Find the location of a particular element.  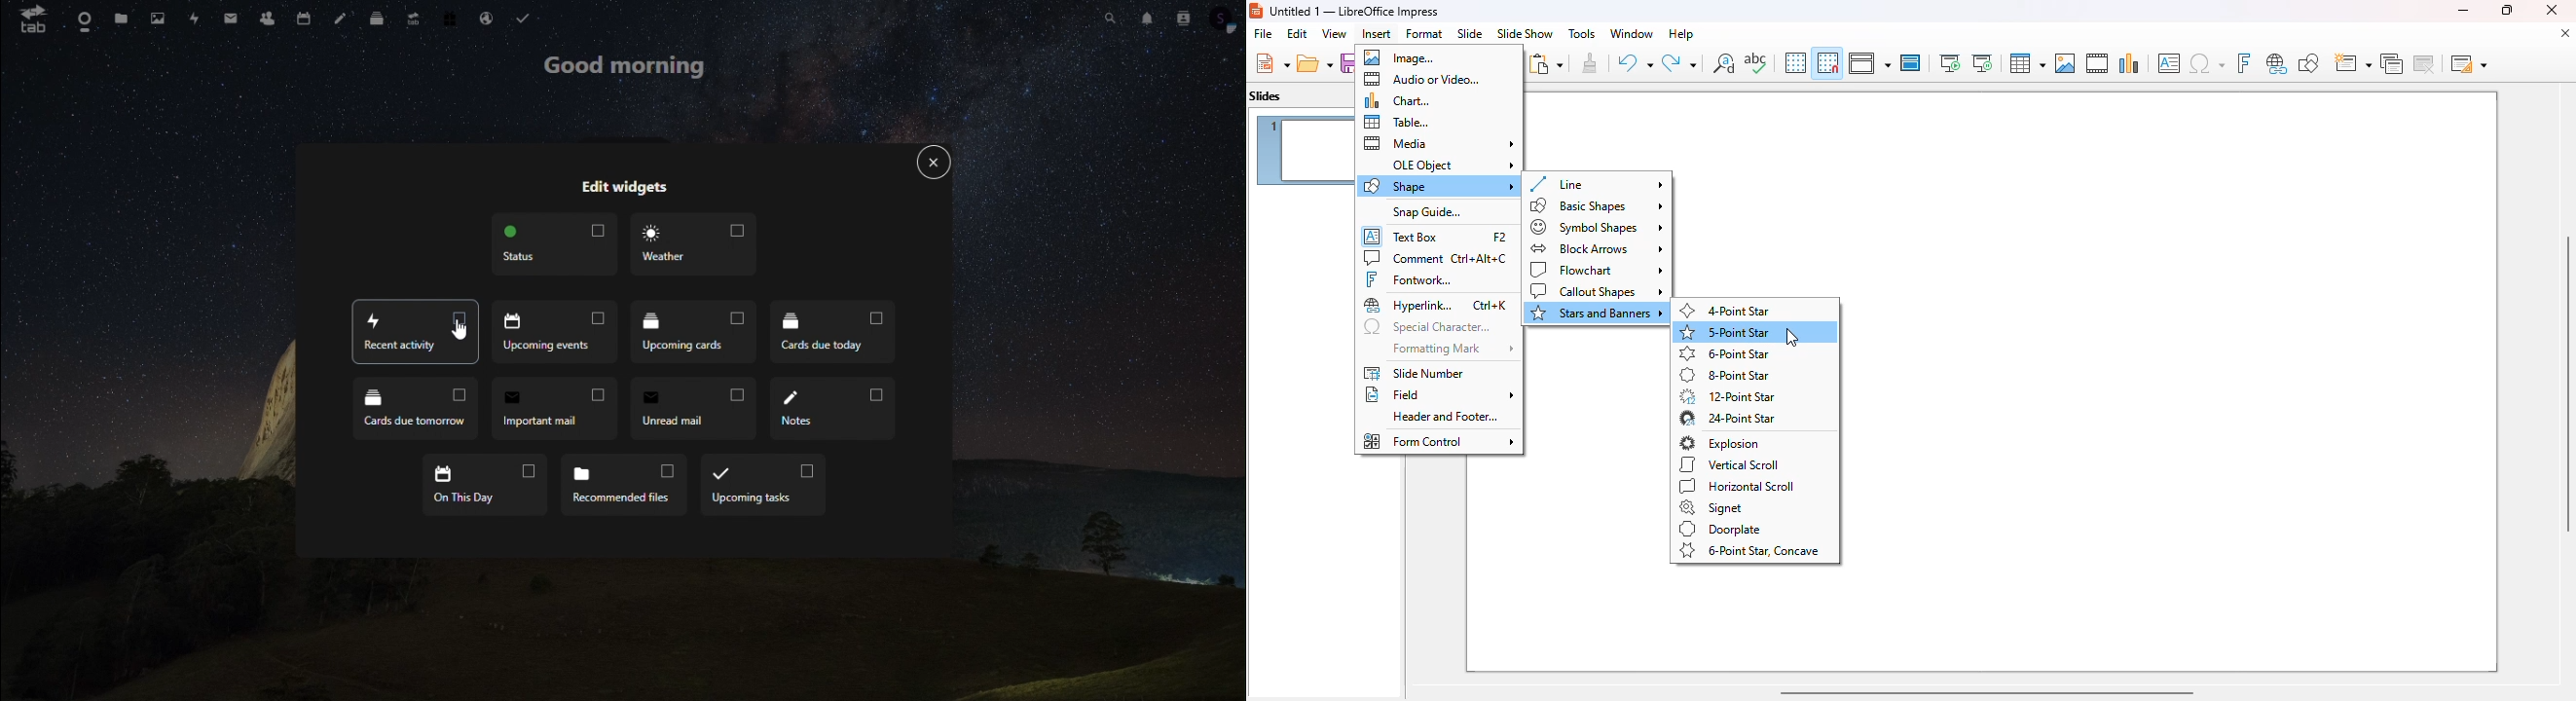

logo is located at coordinates (1256, 11).